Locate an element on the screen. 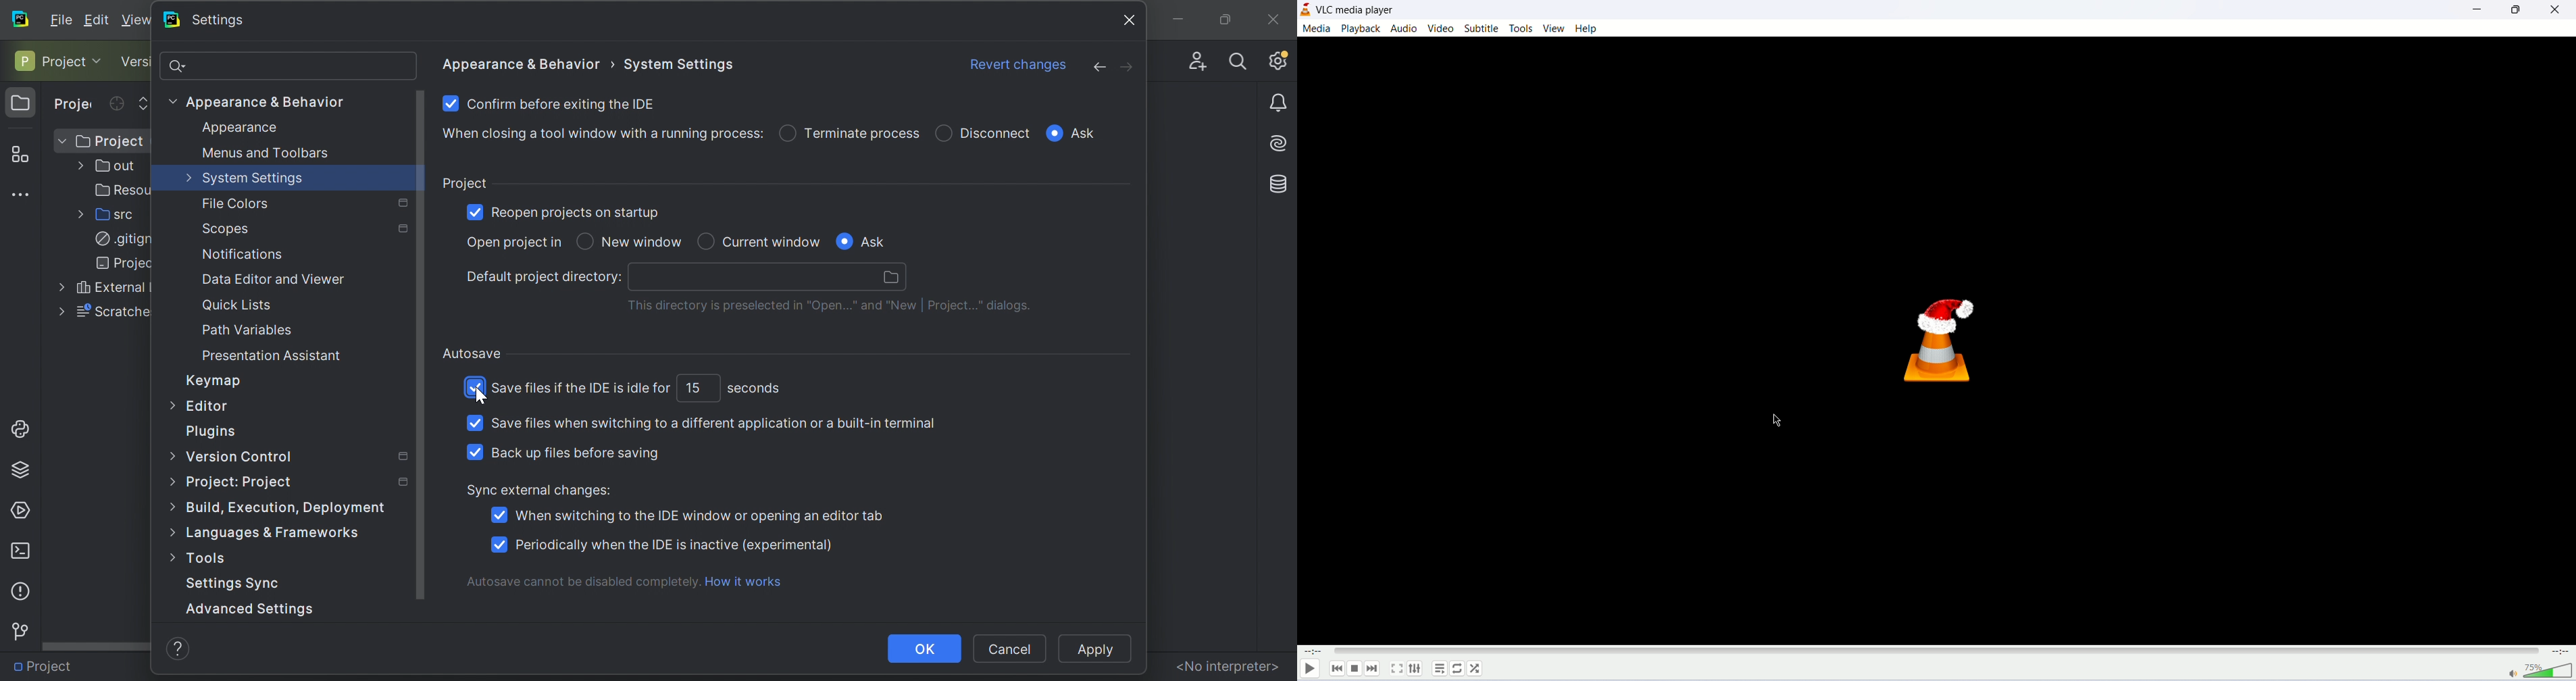 The height and width of the screenshot is (700, 2576). playback is located at coordinates (1360, 28).